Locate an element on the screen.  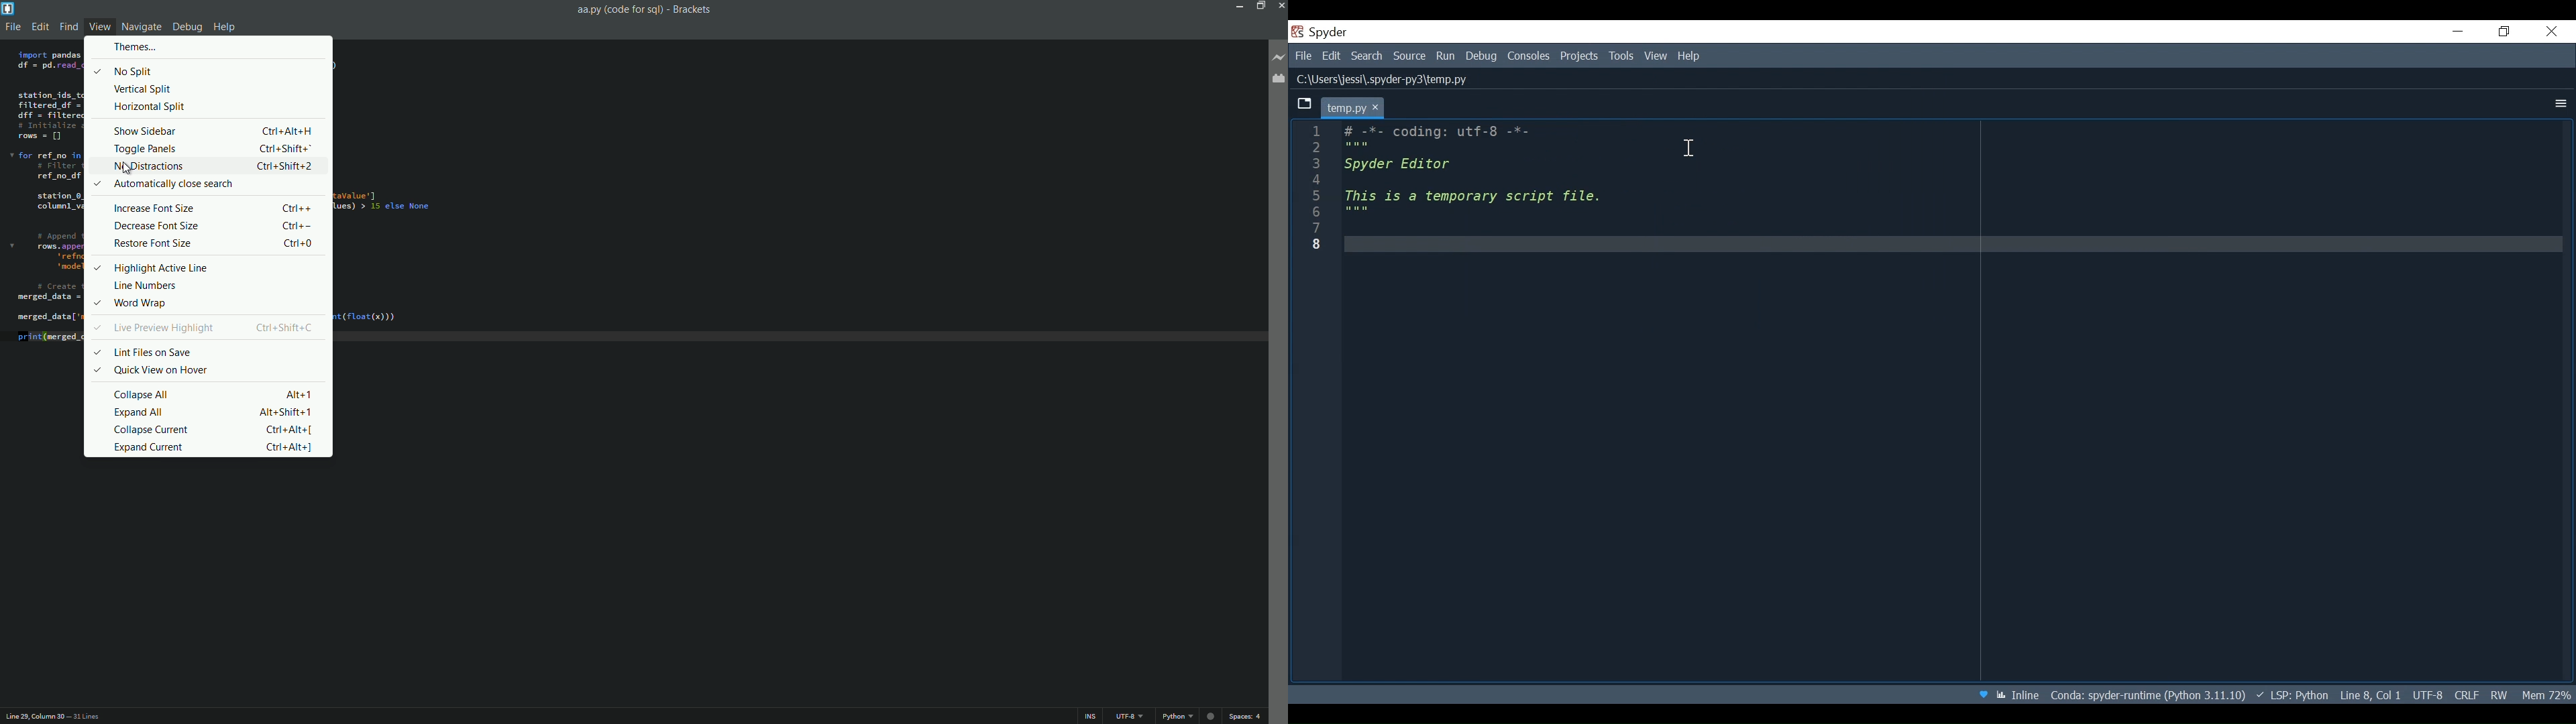
space is located at coordinates (1245, 717).